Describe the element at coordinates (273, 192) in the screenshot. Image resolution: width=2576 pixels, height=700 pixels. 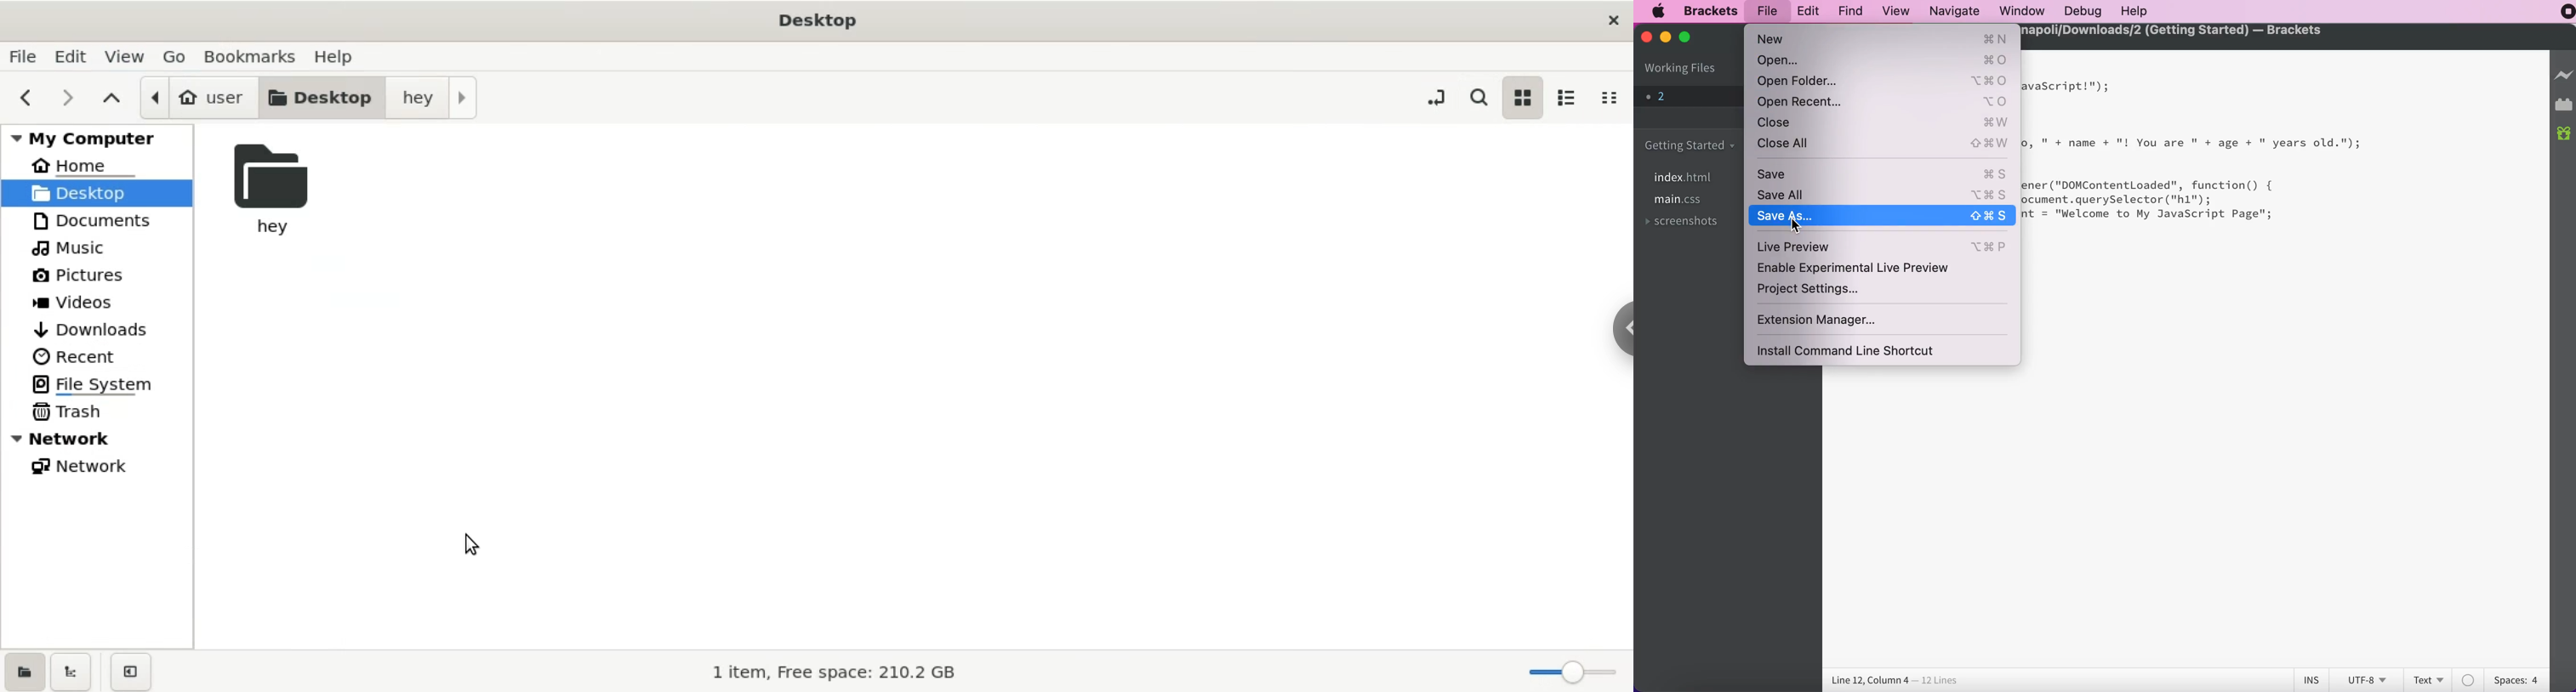
I see `hey` at that location.